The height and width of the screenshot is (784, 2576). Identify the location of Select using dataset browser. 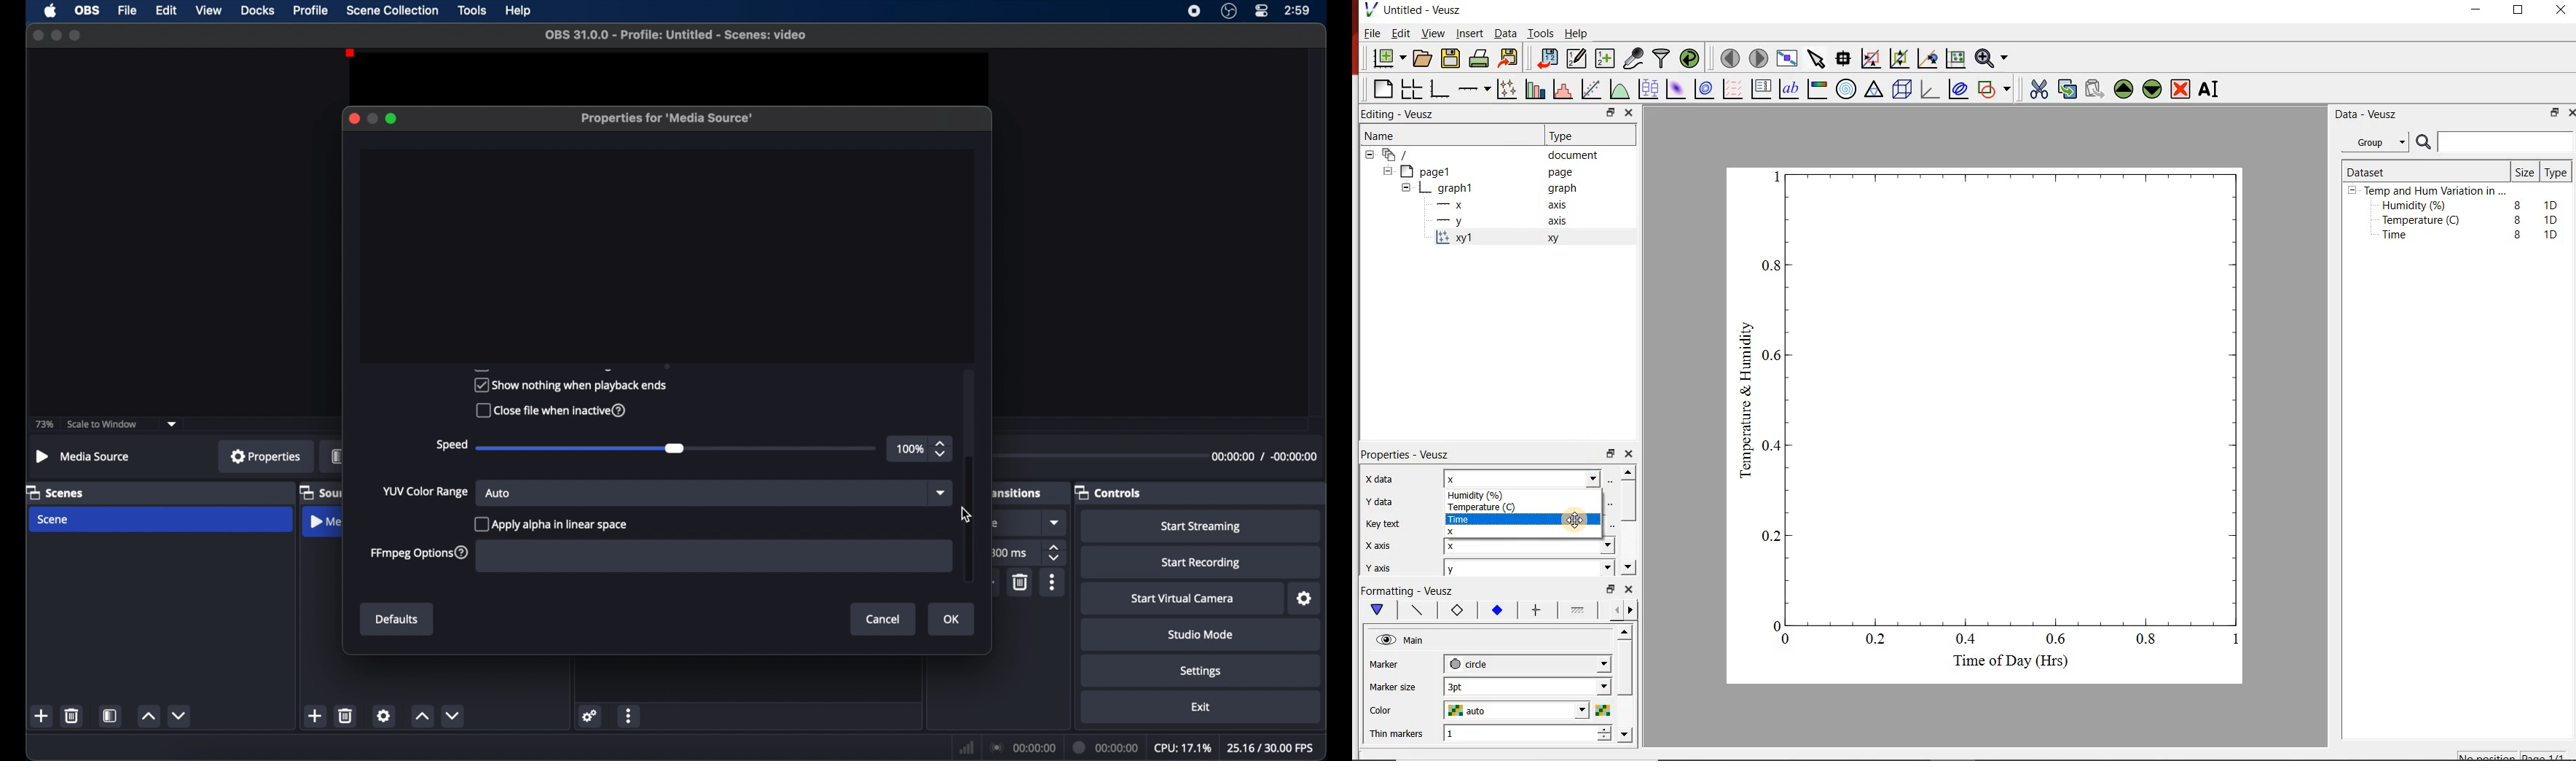
(1615, 480).